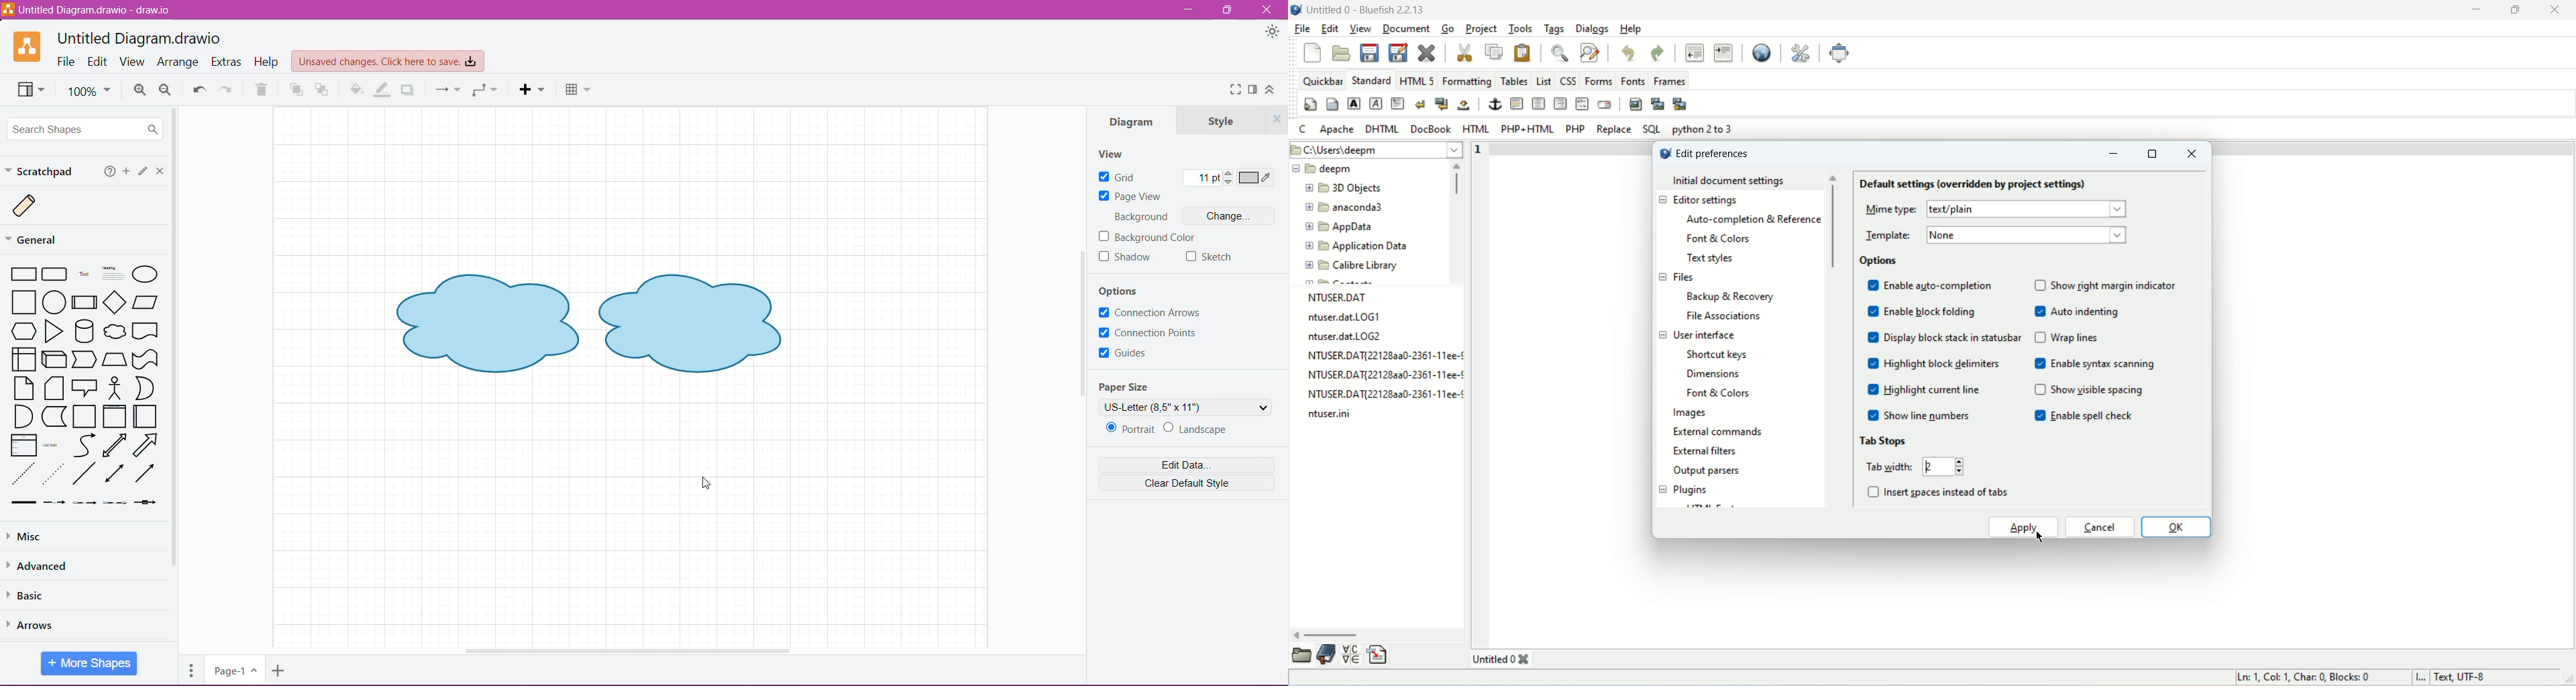  What do you see at coordinates (1126, 121) in the screenshot?
I see `Diagram` at bounding box center [1126, 121].